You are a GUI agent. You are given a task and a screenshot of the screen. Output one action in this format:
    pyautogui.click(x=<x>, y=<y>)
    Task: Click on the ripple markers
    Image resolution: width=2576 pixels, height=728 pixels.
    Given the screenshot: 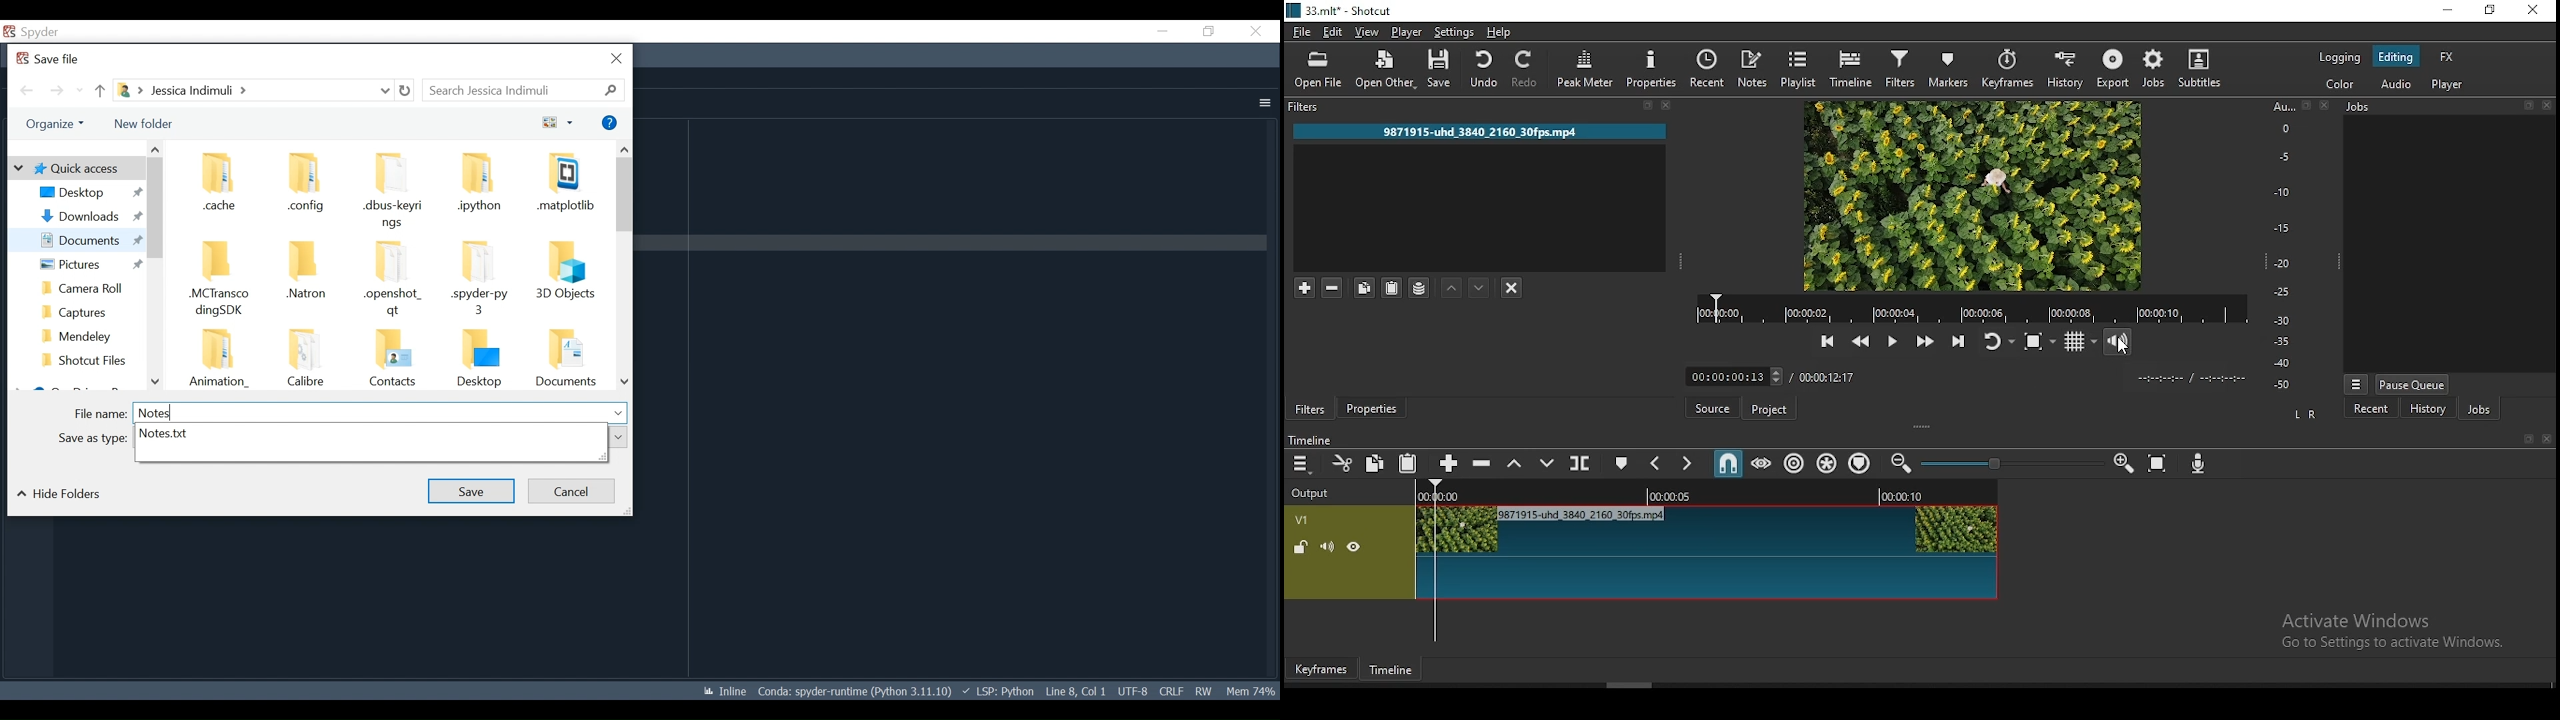 What is the action you would take?
    pyautogui.click(x=1859, y=464)
    